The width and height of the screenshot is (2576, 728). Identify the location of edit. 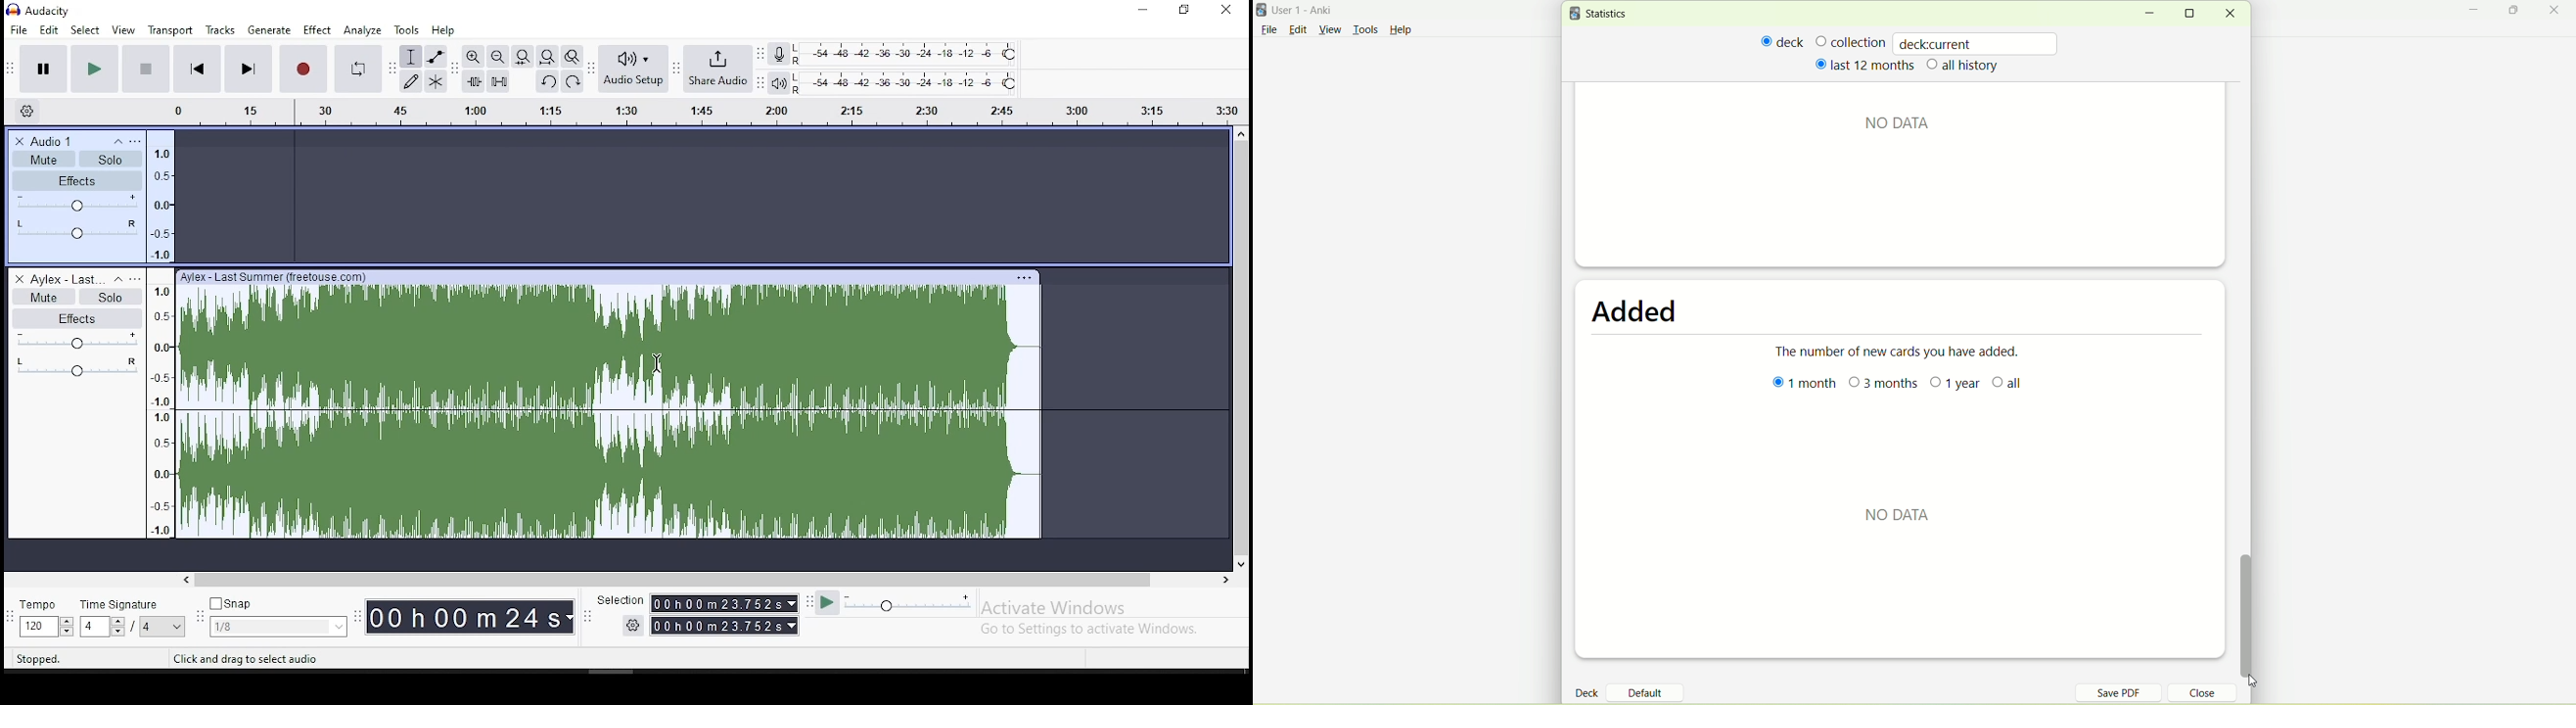
(48, 29).